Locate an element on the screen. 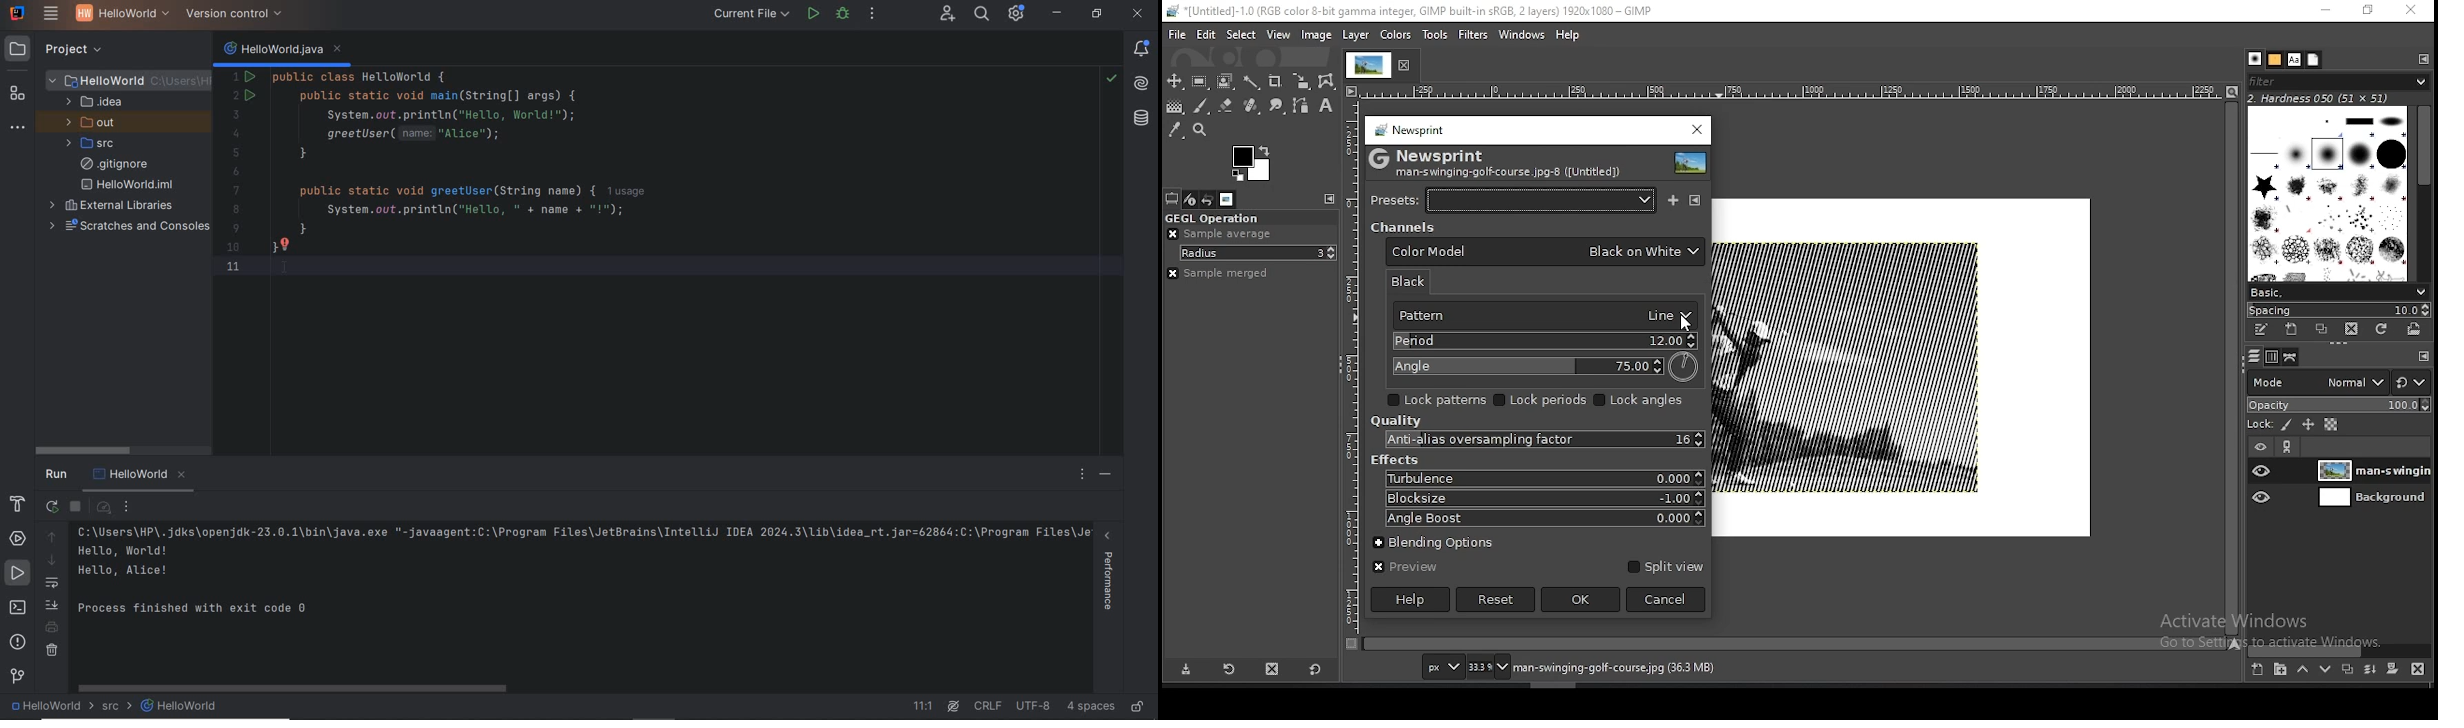  cage transform tool is located at coordinates (1328, 82).